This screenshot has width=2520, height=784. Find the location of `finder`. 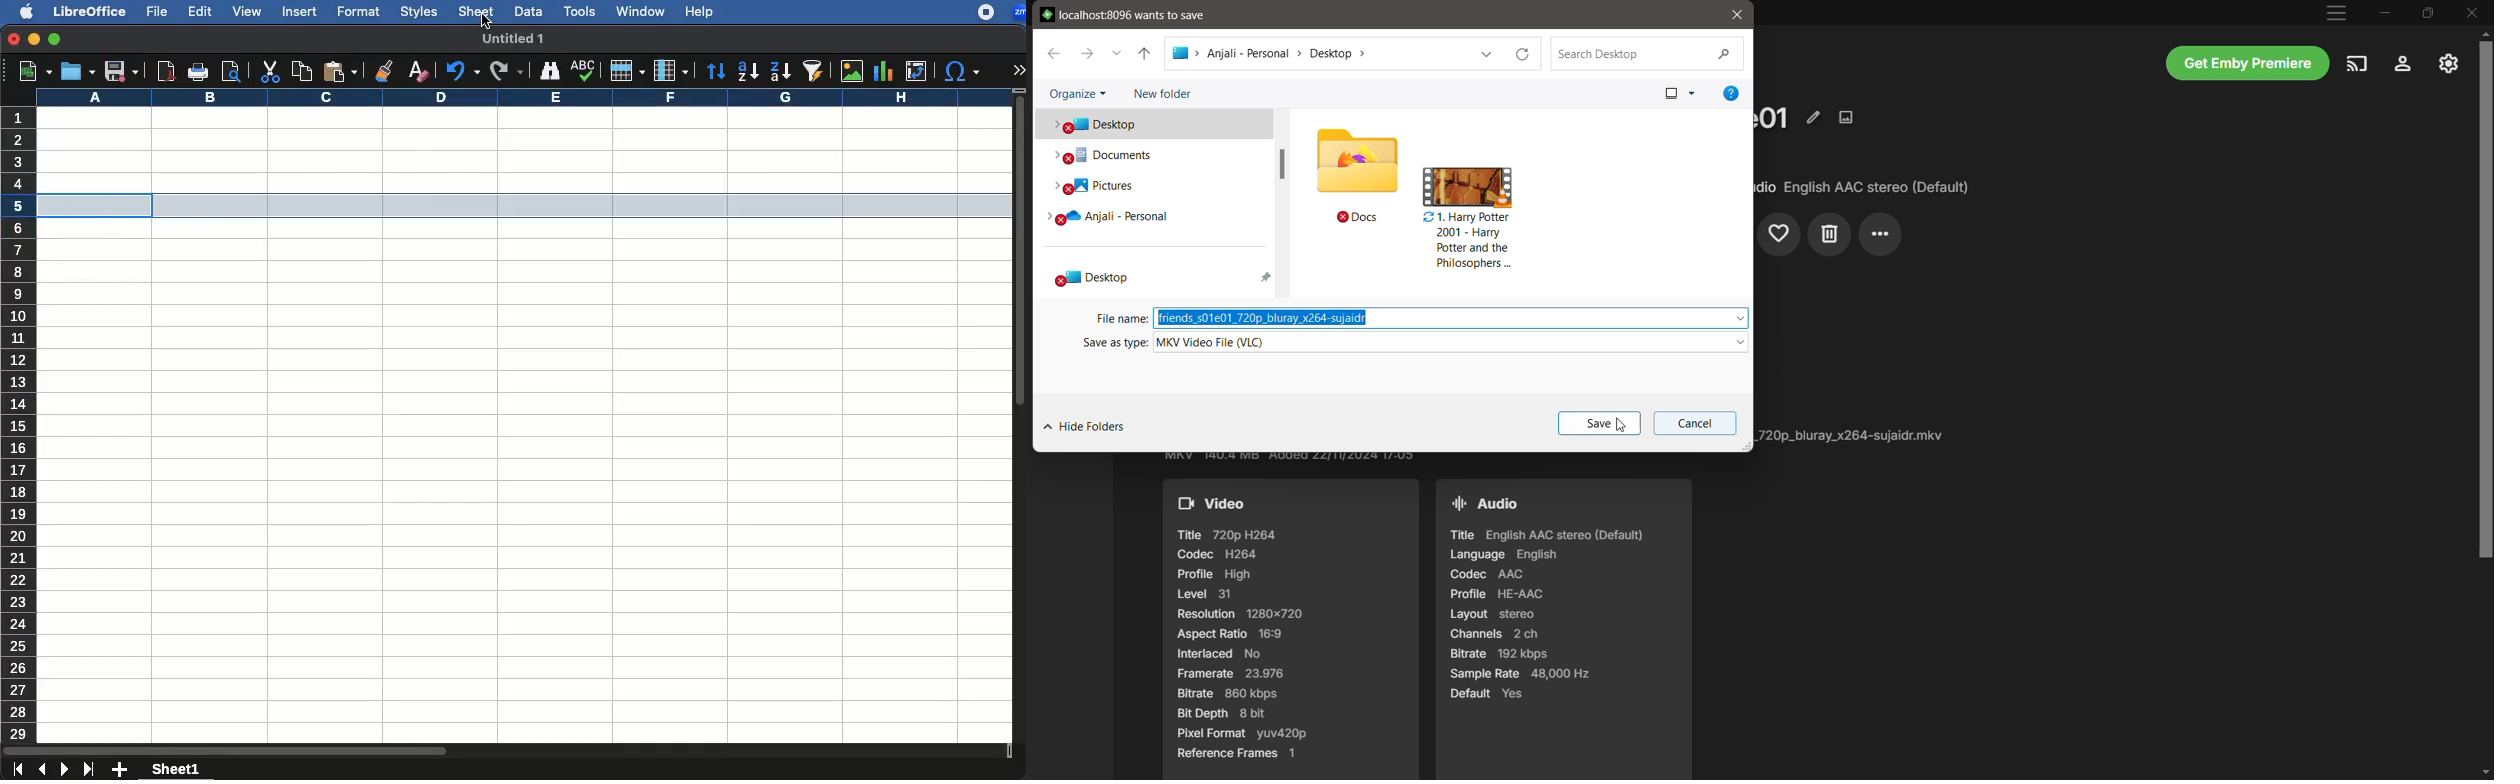

finder is located at coordinates (550, 71).